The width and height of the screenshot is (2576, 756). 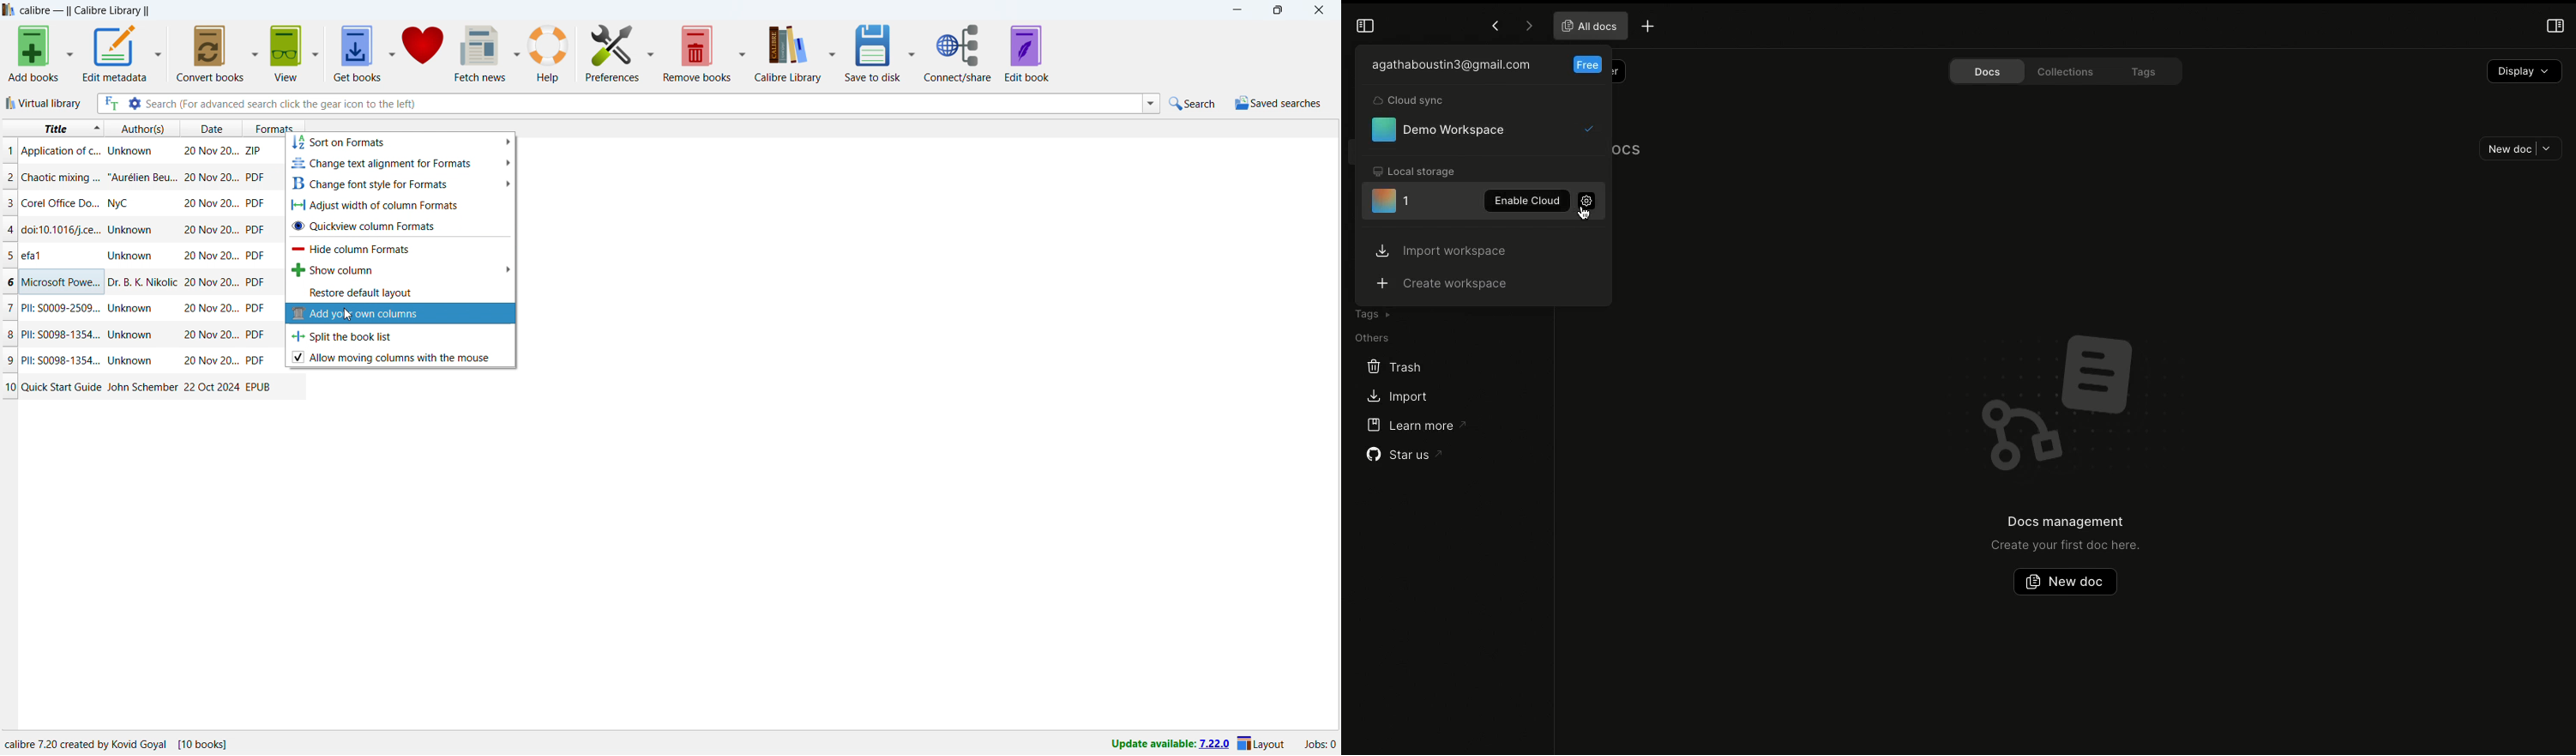 I want to click on saved searches, so click(x=1277, y=103).